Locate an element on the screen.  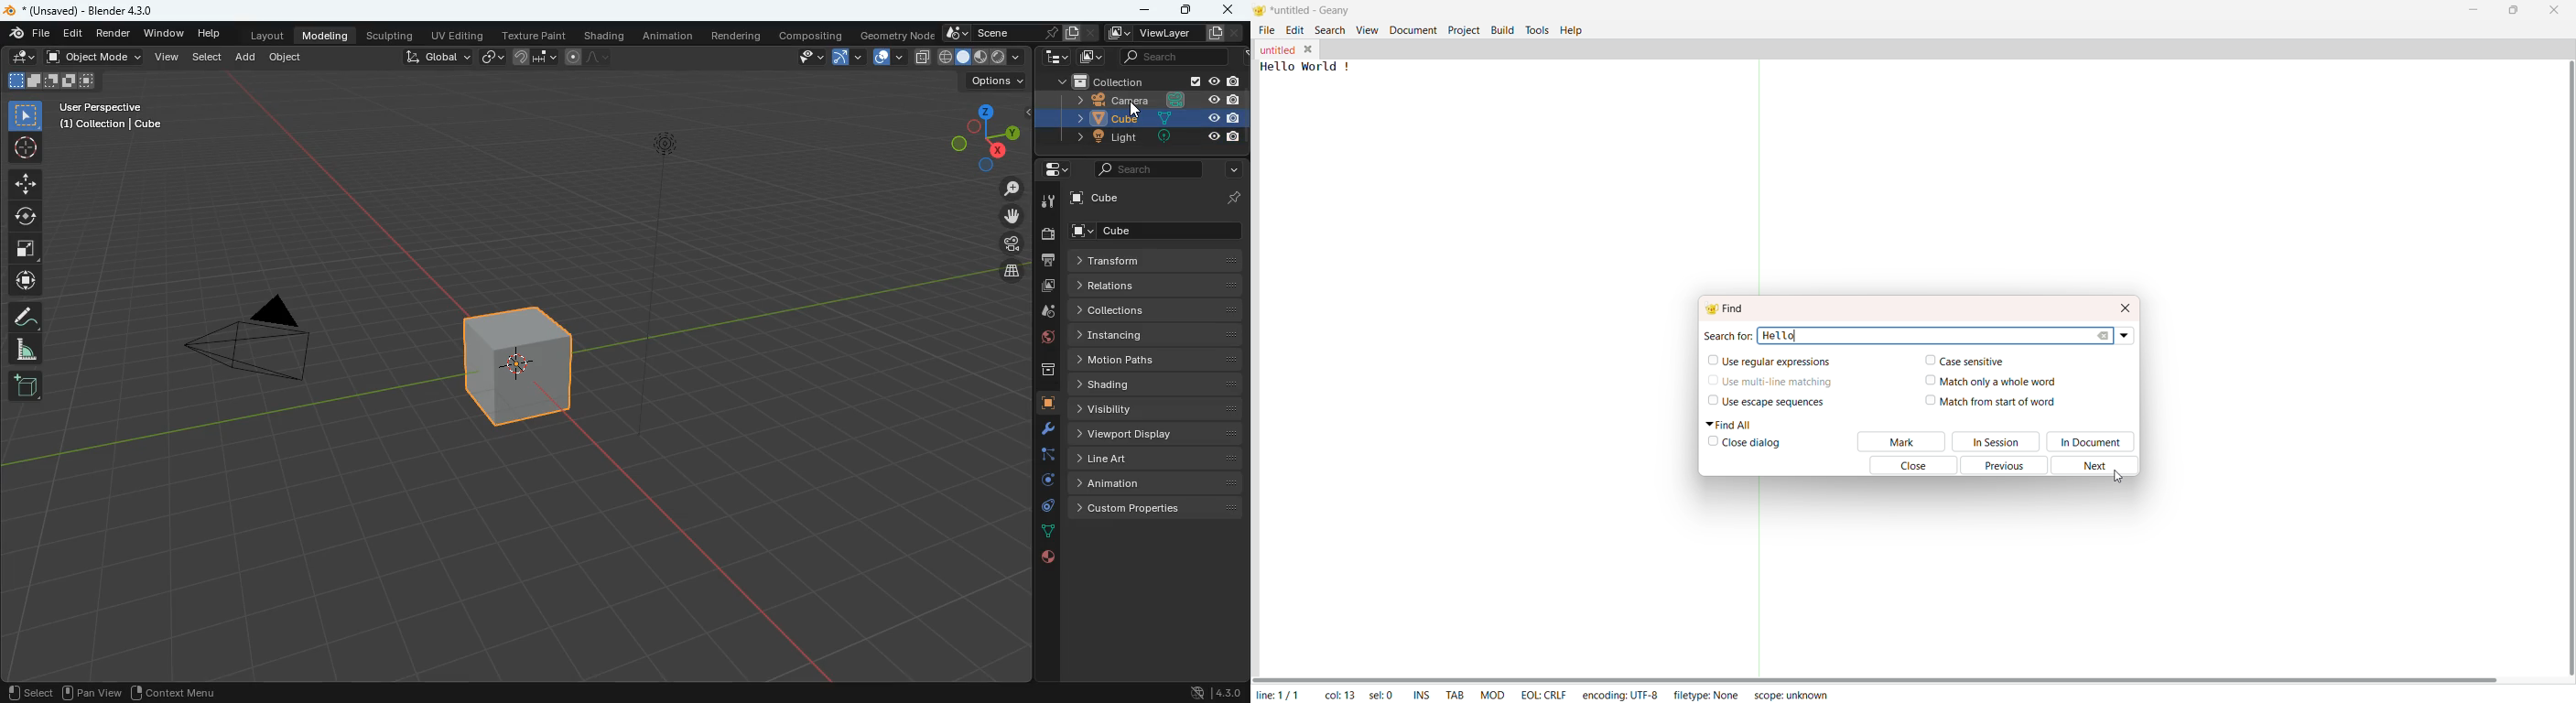
transform is located at coordinates (1159, 260).